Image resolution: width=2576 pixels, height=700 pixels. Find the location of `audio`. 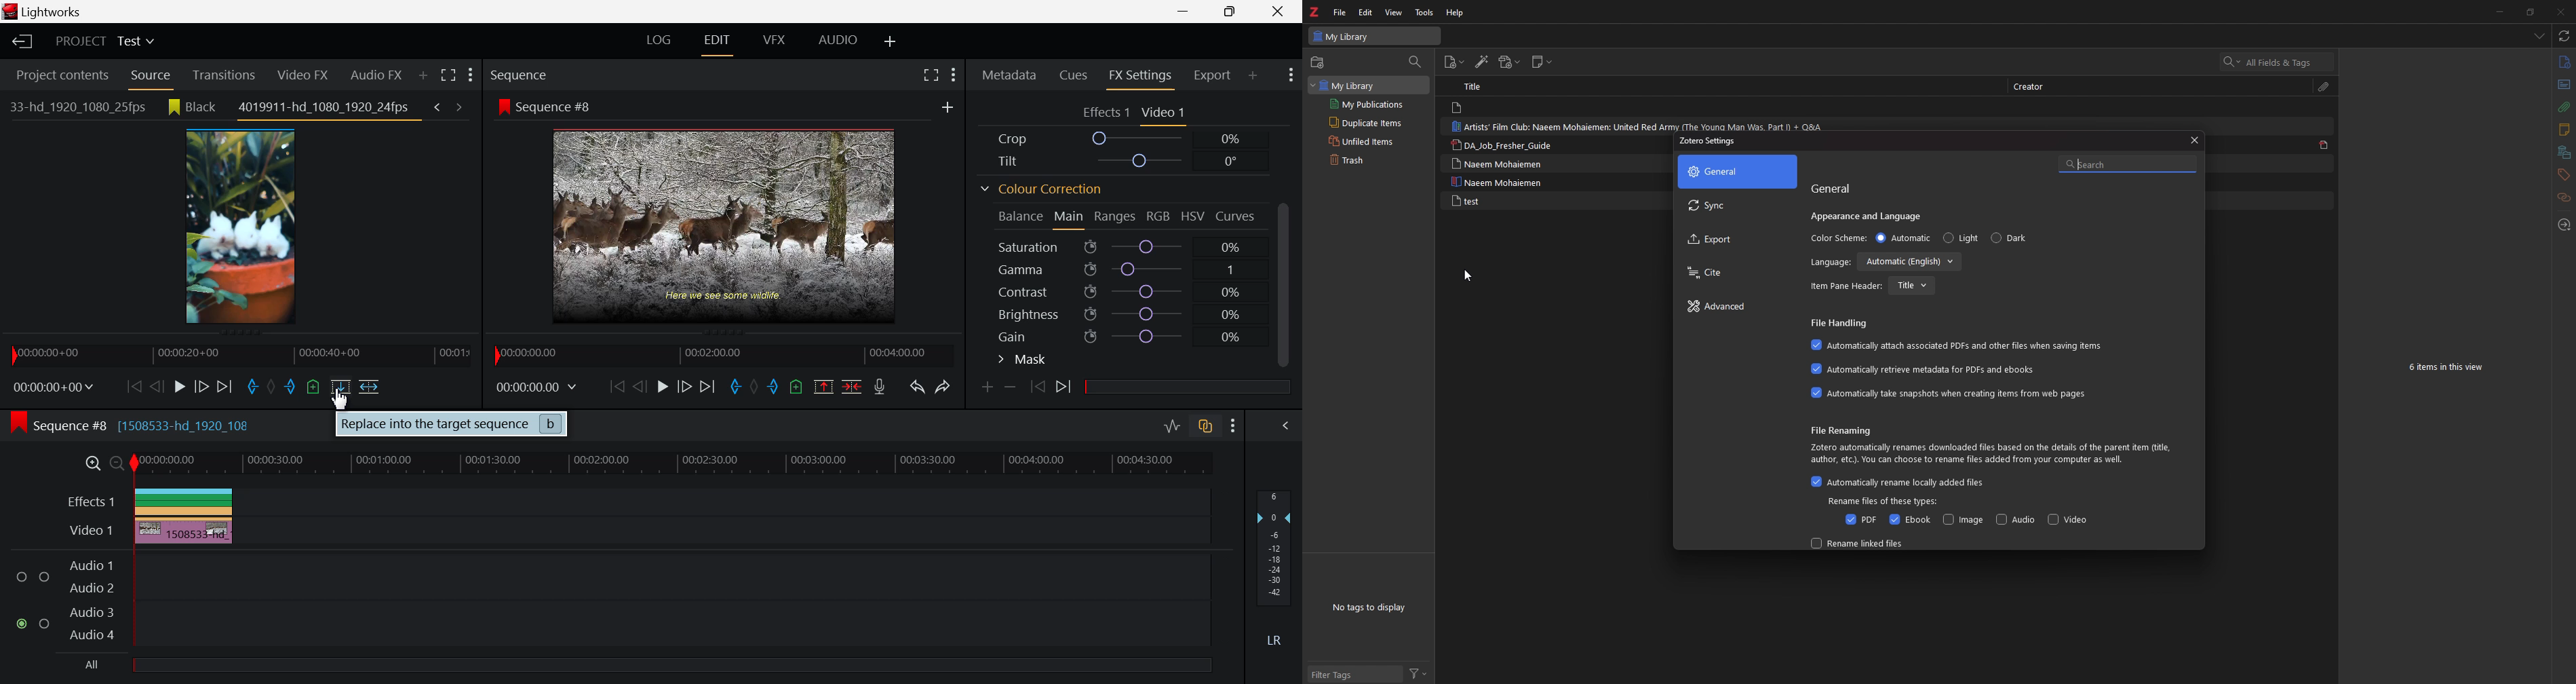

audio is located at coordinates (2016, 520).